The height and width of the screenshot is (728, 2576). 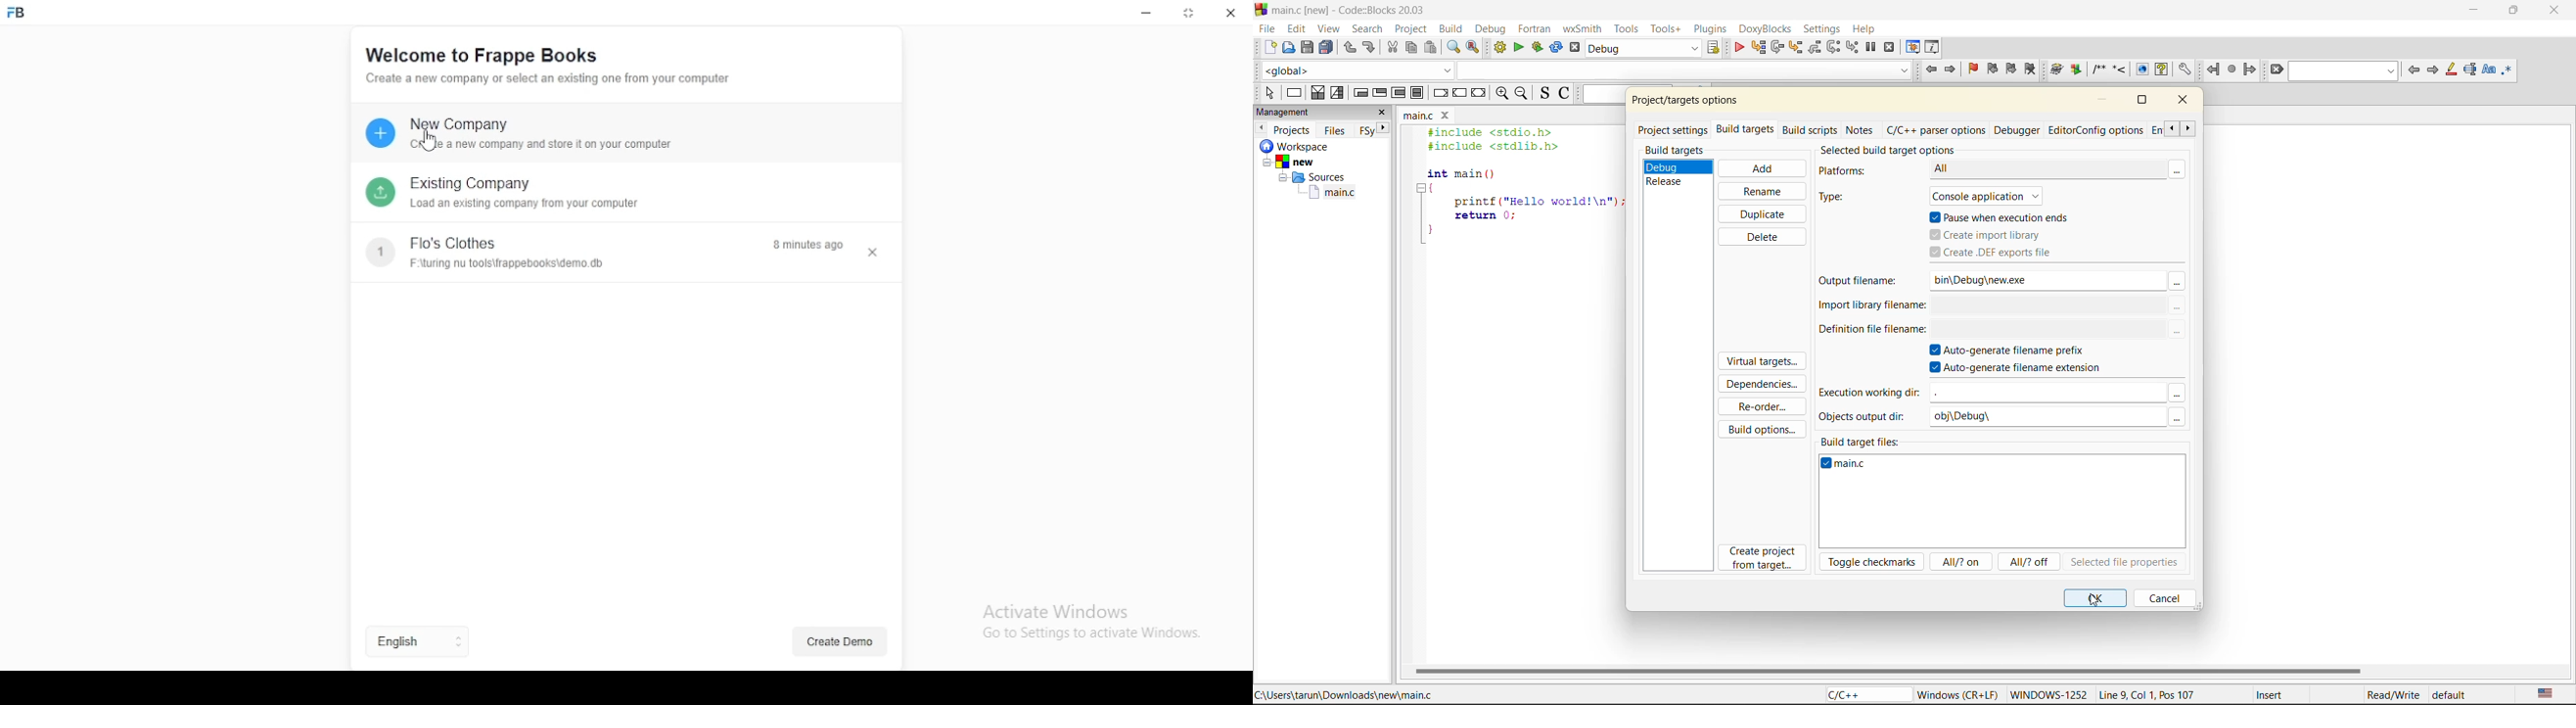 I want to click on new, so click(x=1269, y=47).